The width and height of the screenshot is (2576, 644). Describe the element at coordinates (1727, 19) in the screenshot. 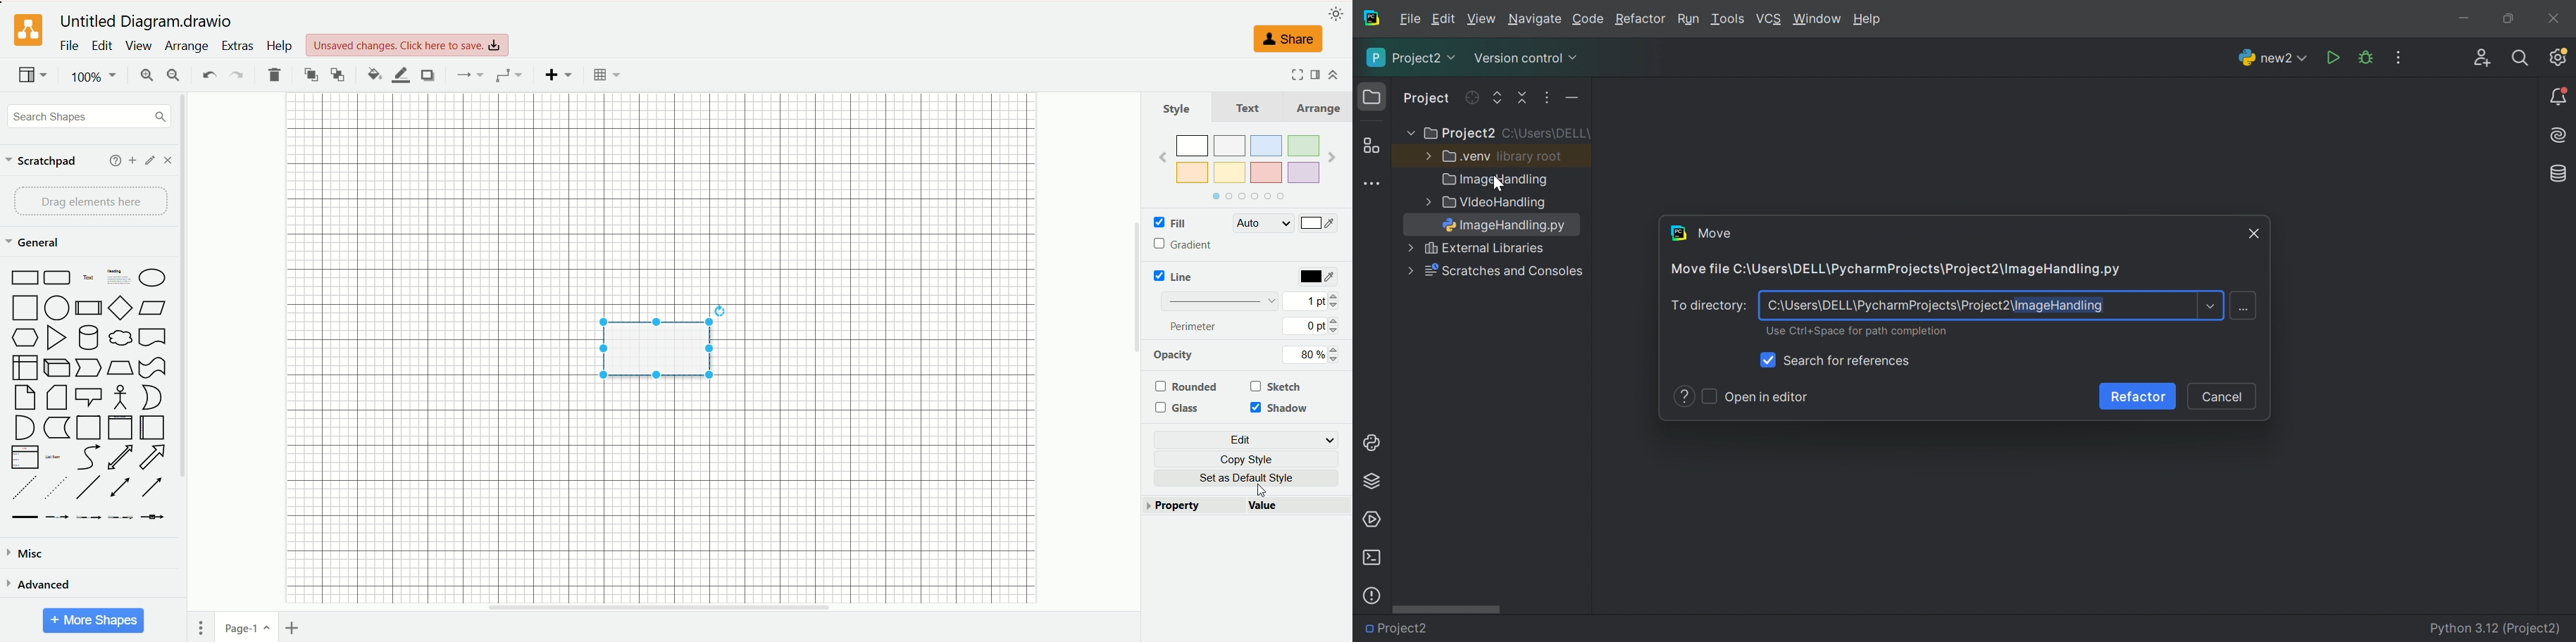

I see `Tools` at that location.